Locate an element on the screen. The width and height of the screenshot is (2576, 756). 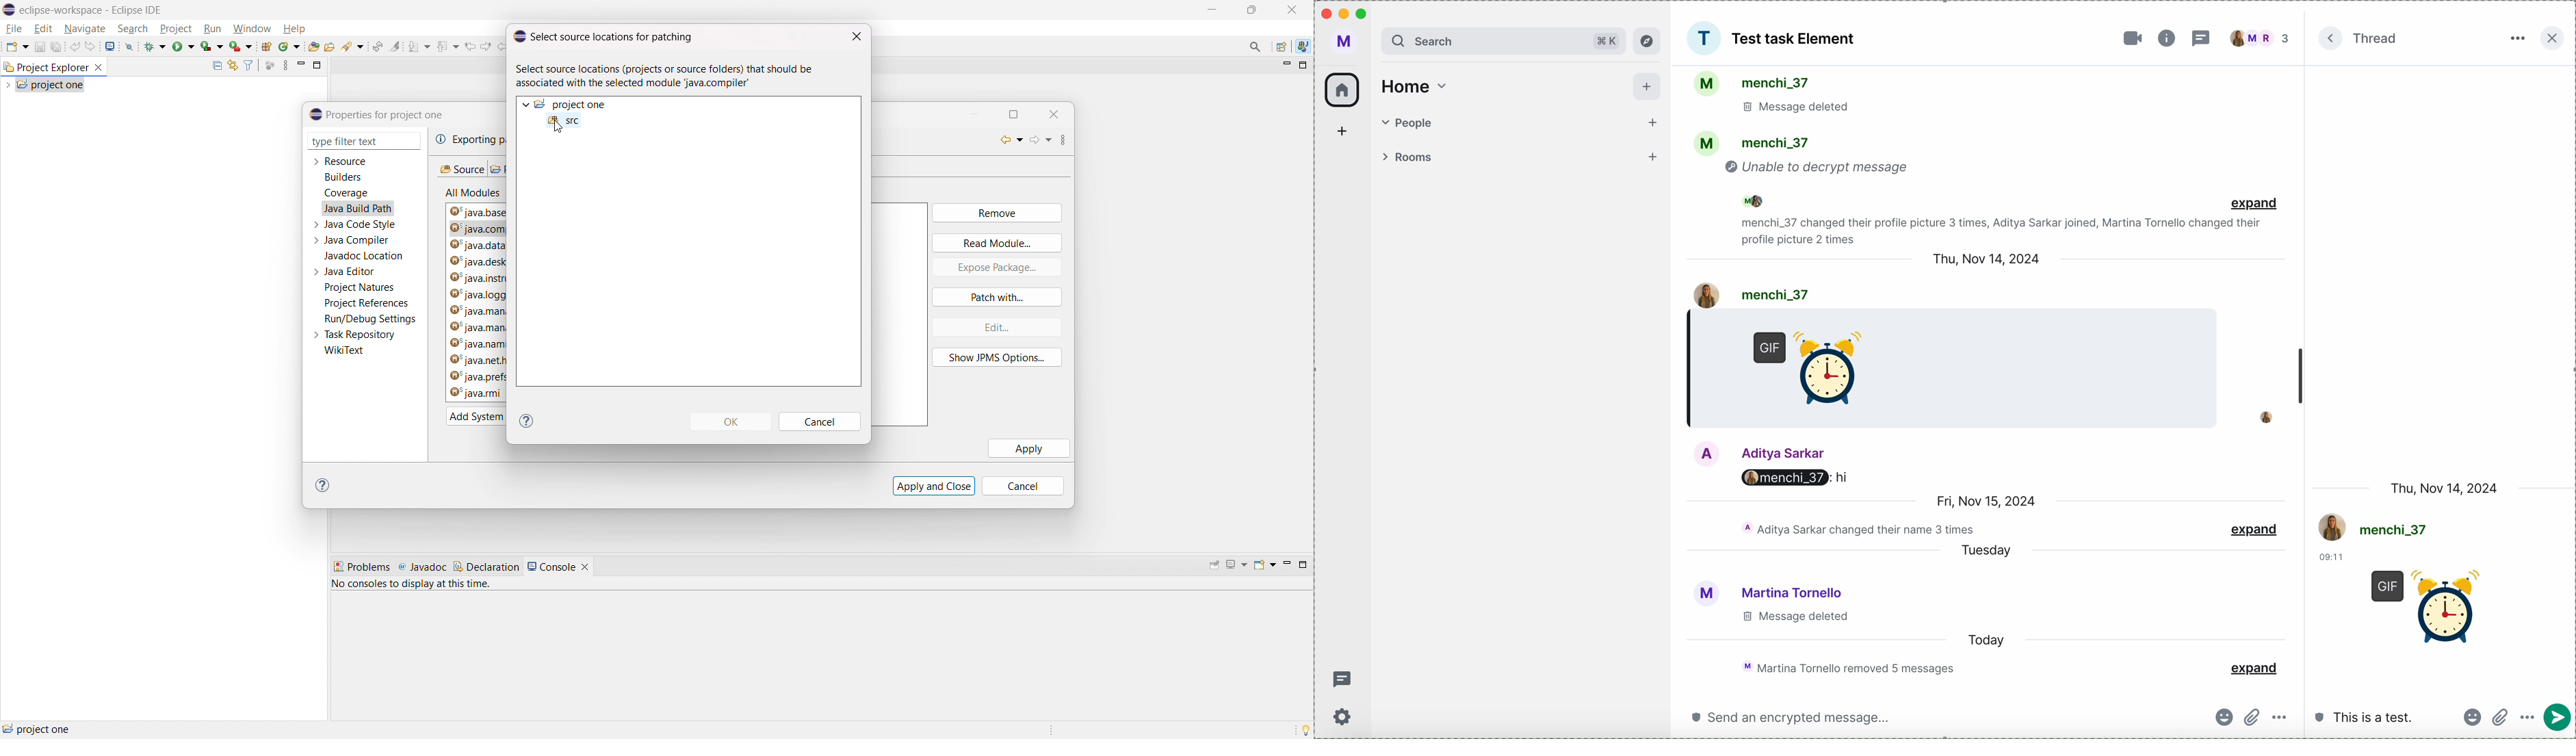
profile picture is located at coordinates (2260, 416).